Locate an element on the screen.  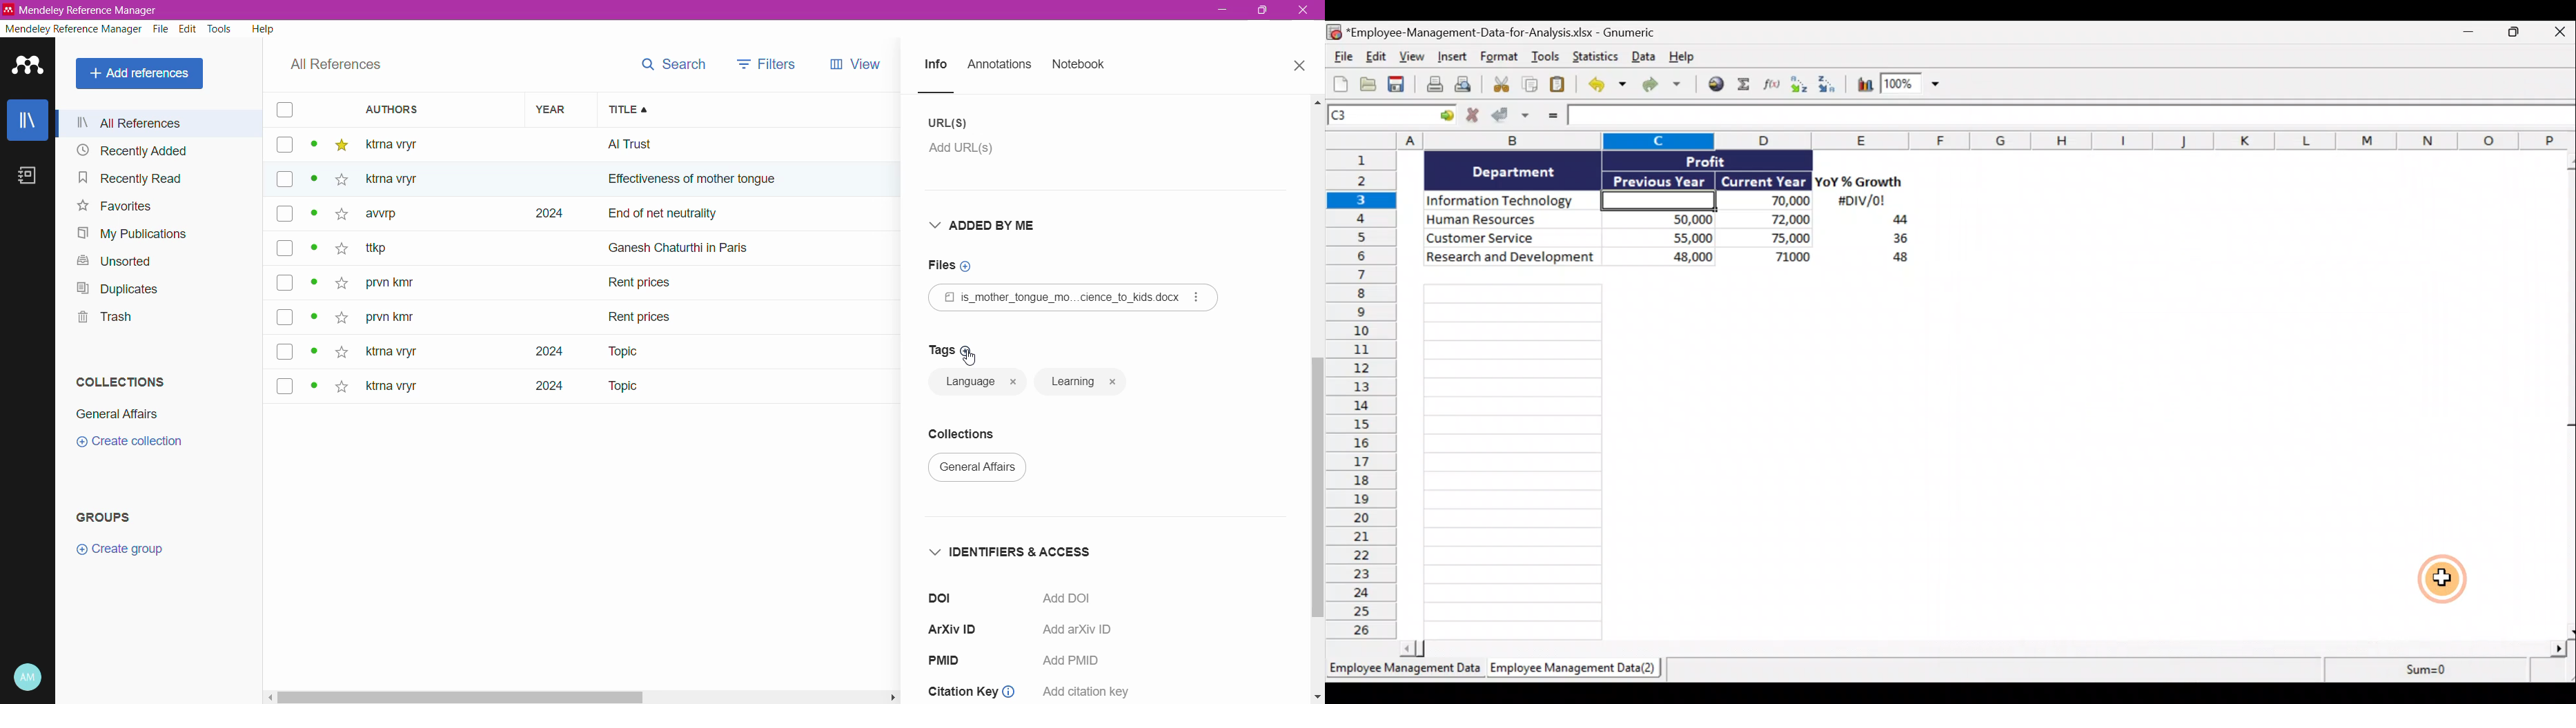
Add PMID is located at coordinates (1076, 661).